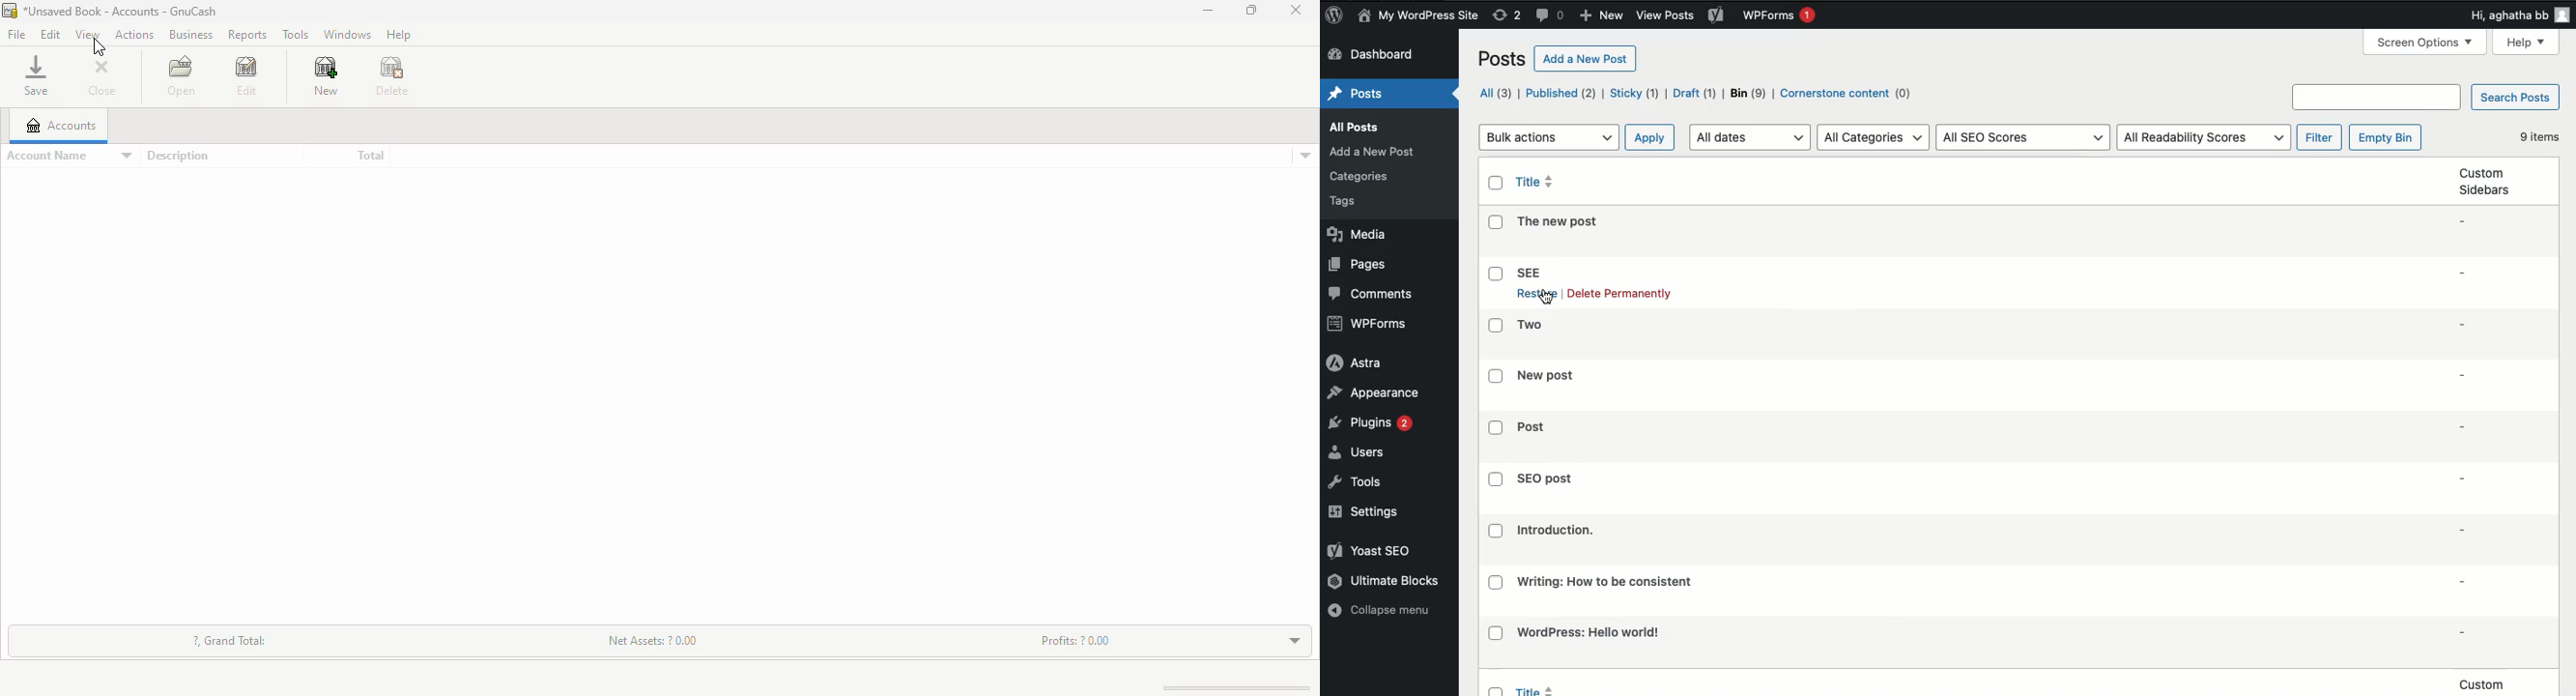 The width and height of the screenshot is (2576, 700). What do you see at coordinates (2426, 44) in the screenshot?
I see `Screen options` at bounding box center [2426, 44].